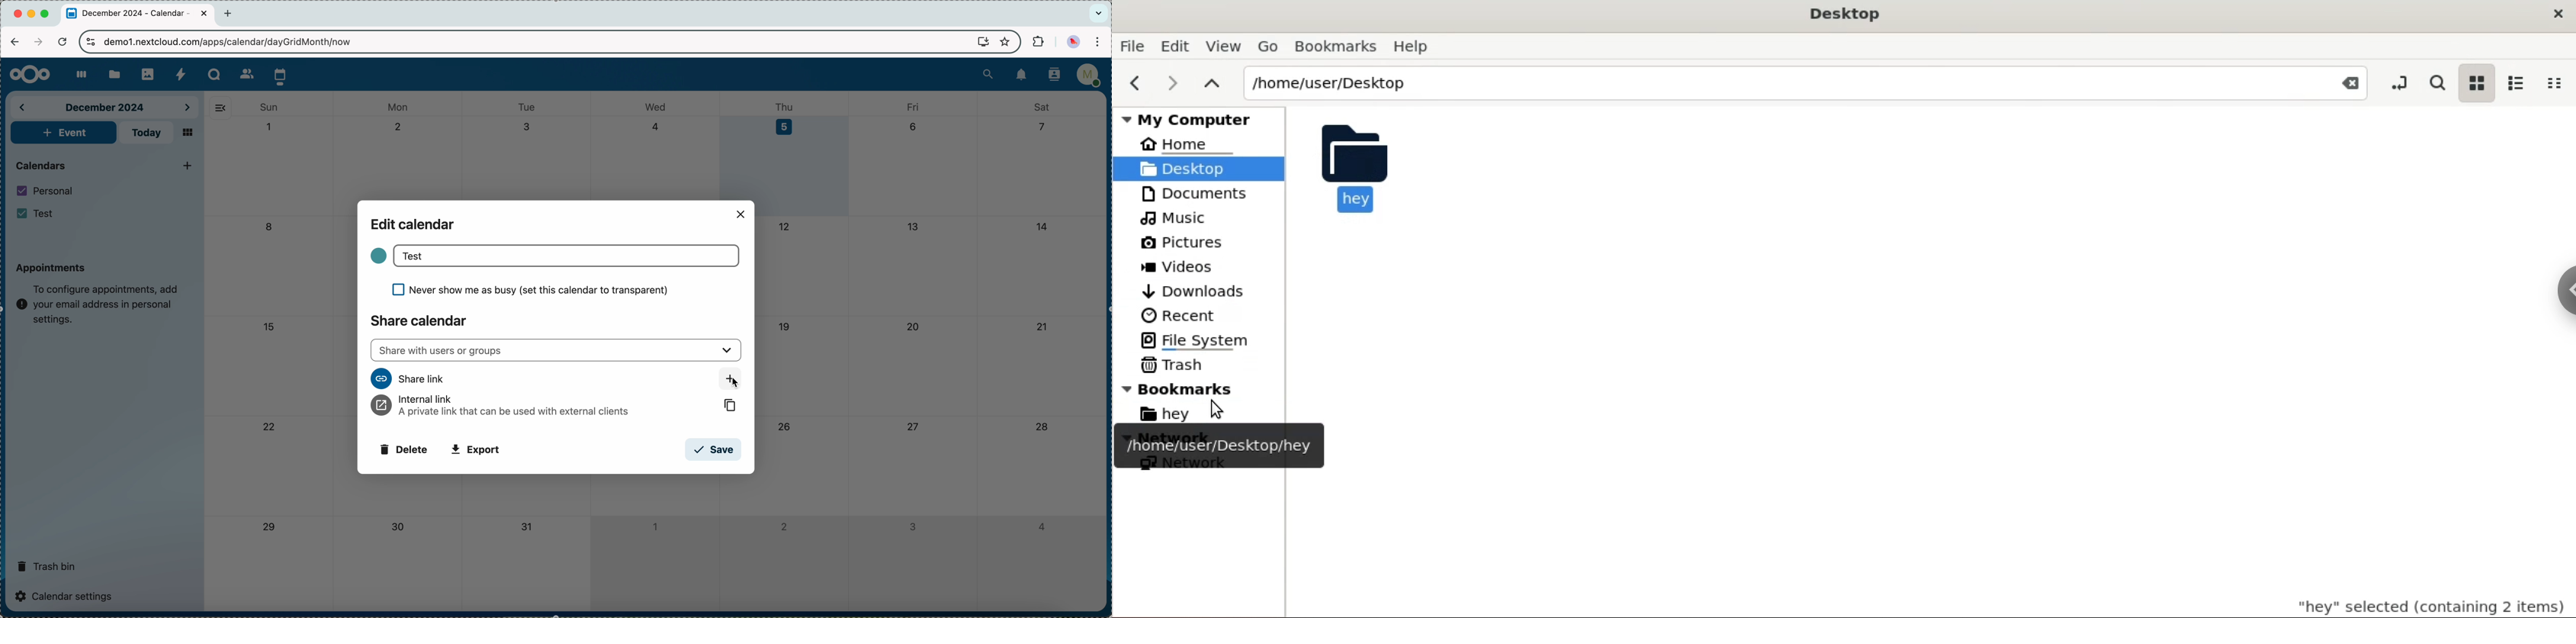 The image size is (2576, 644). I want to click on Nextcloud logo, so click(26, 75).